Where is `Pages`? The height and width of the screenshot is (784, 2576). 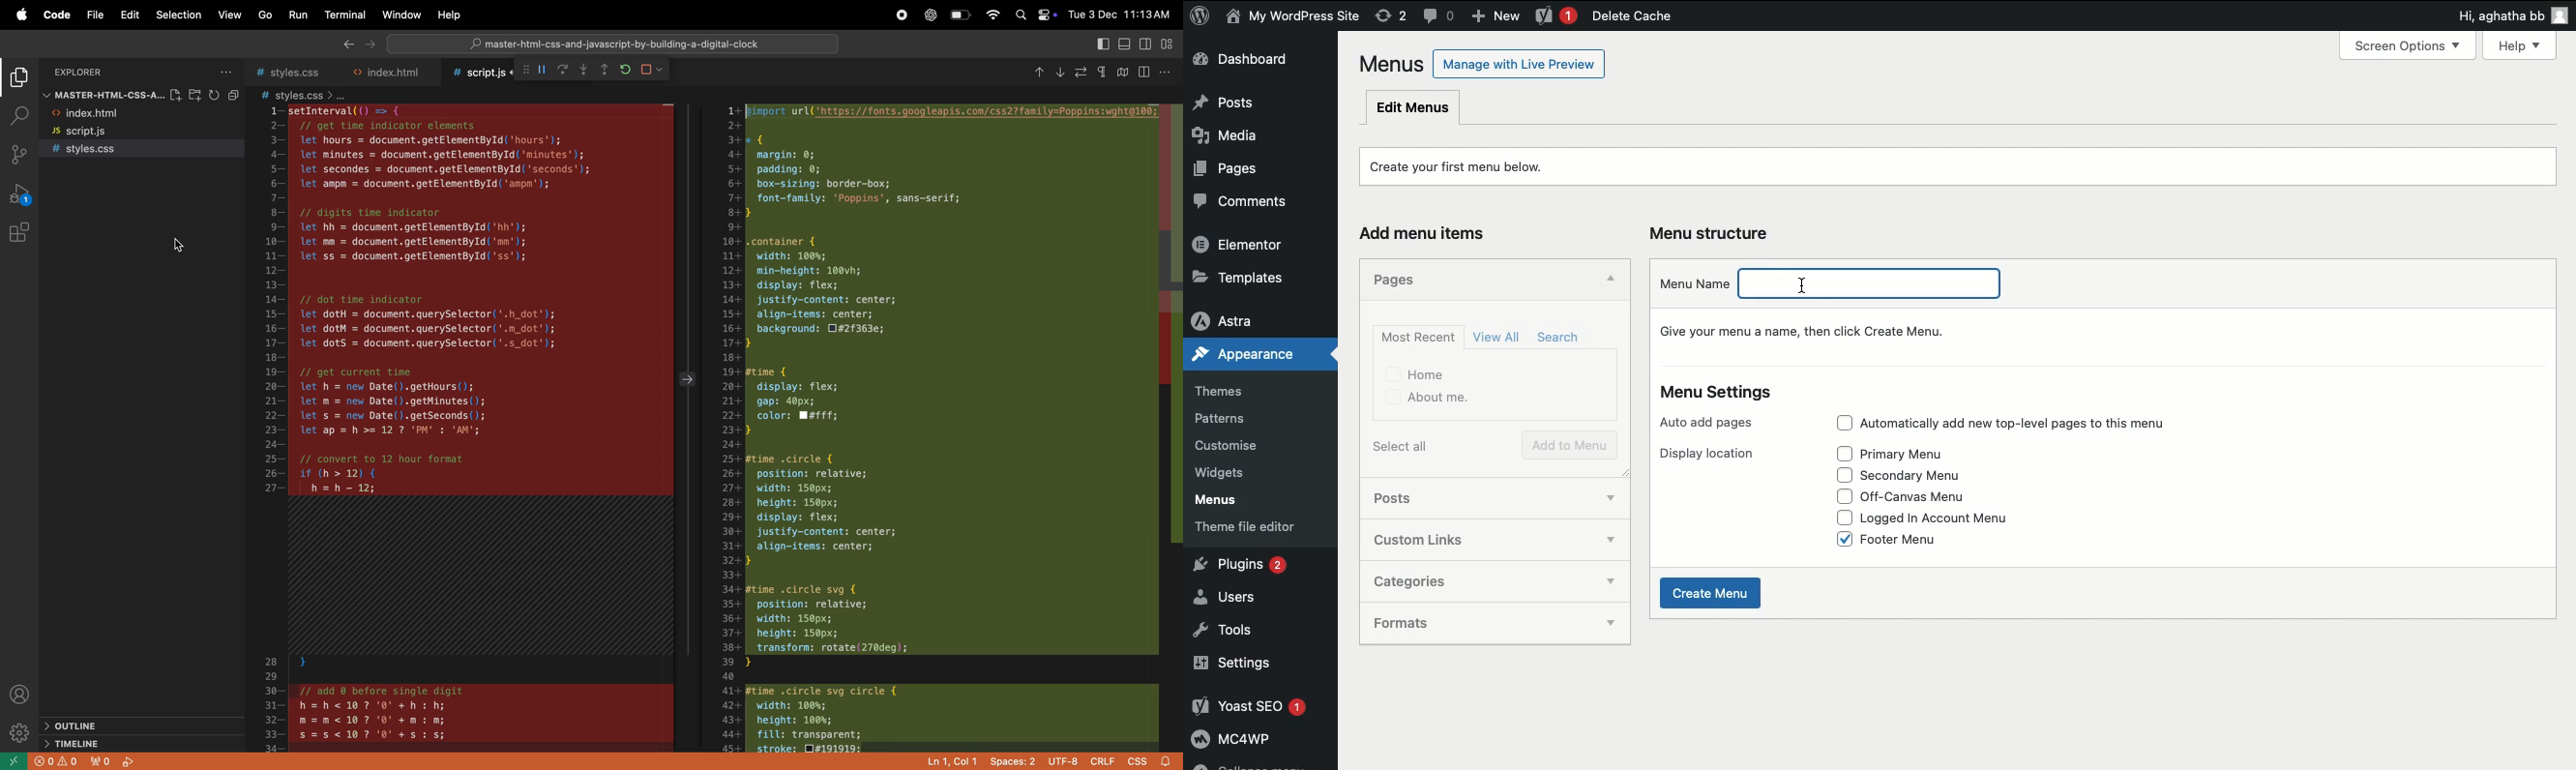
Pages is located at coordinates (1225, 173).